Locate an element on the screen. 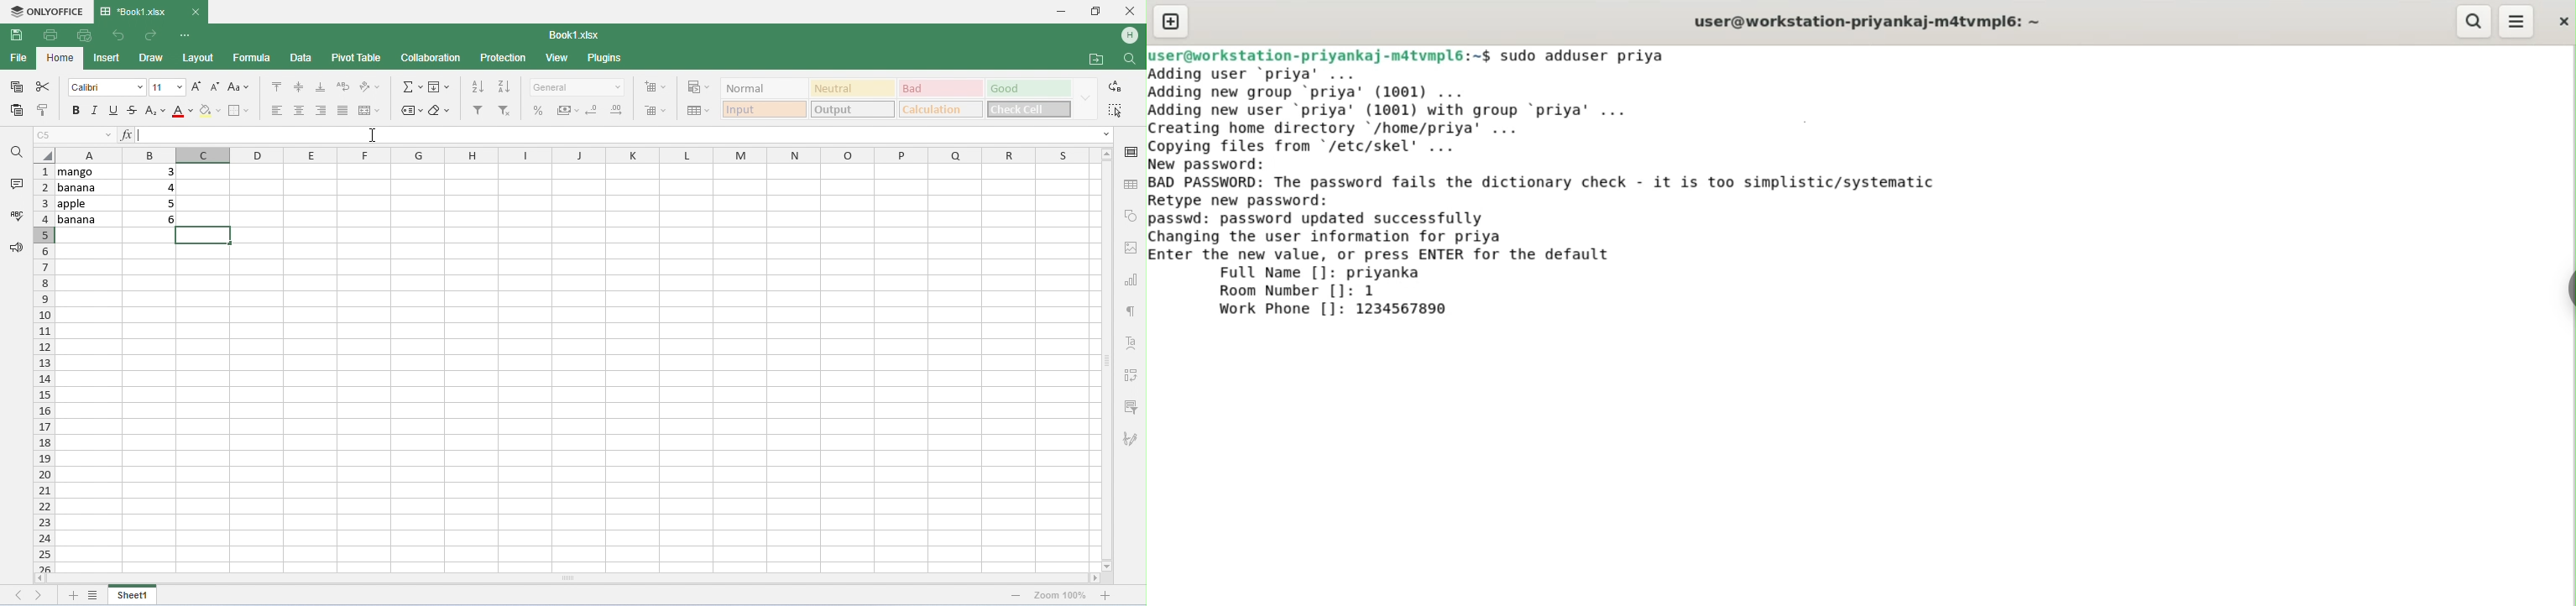 The image size is (2576, 616). replace is located at coordinates (1113, 86).